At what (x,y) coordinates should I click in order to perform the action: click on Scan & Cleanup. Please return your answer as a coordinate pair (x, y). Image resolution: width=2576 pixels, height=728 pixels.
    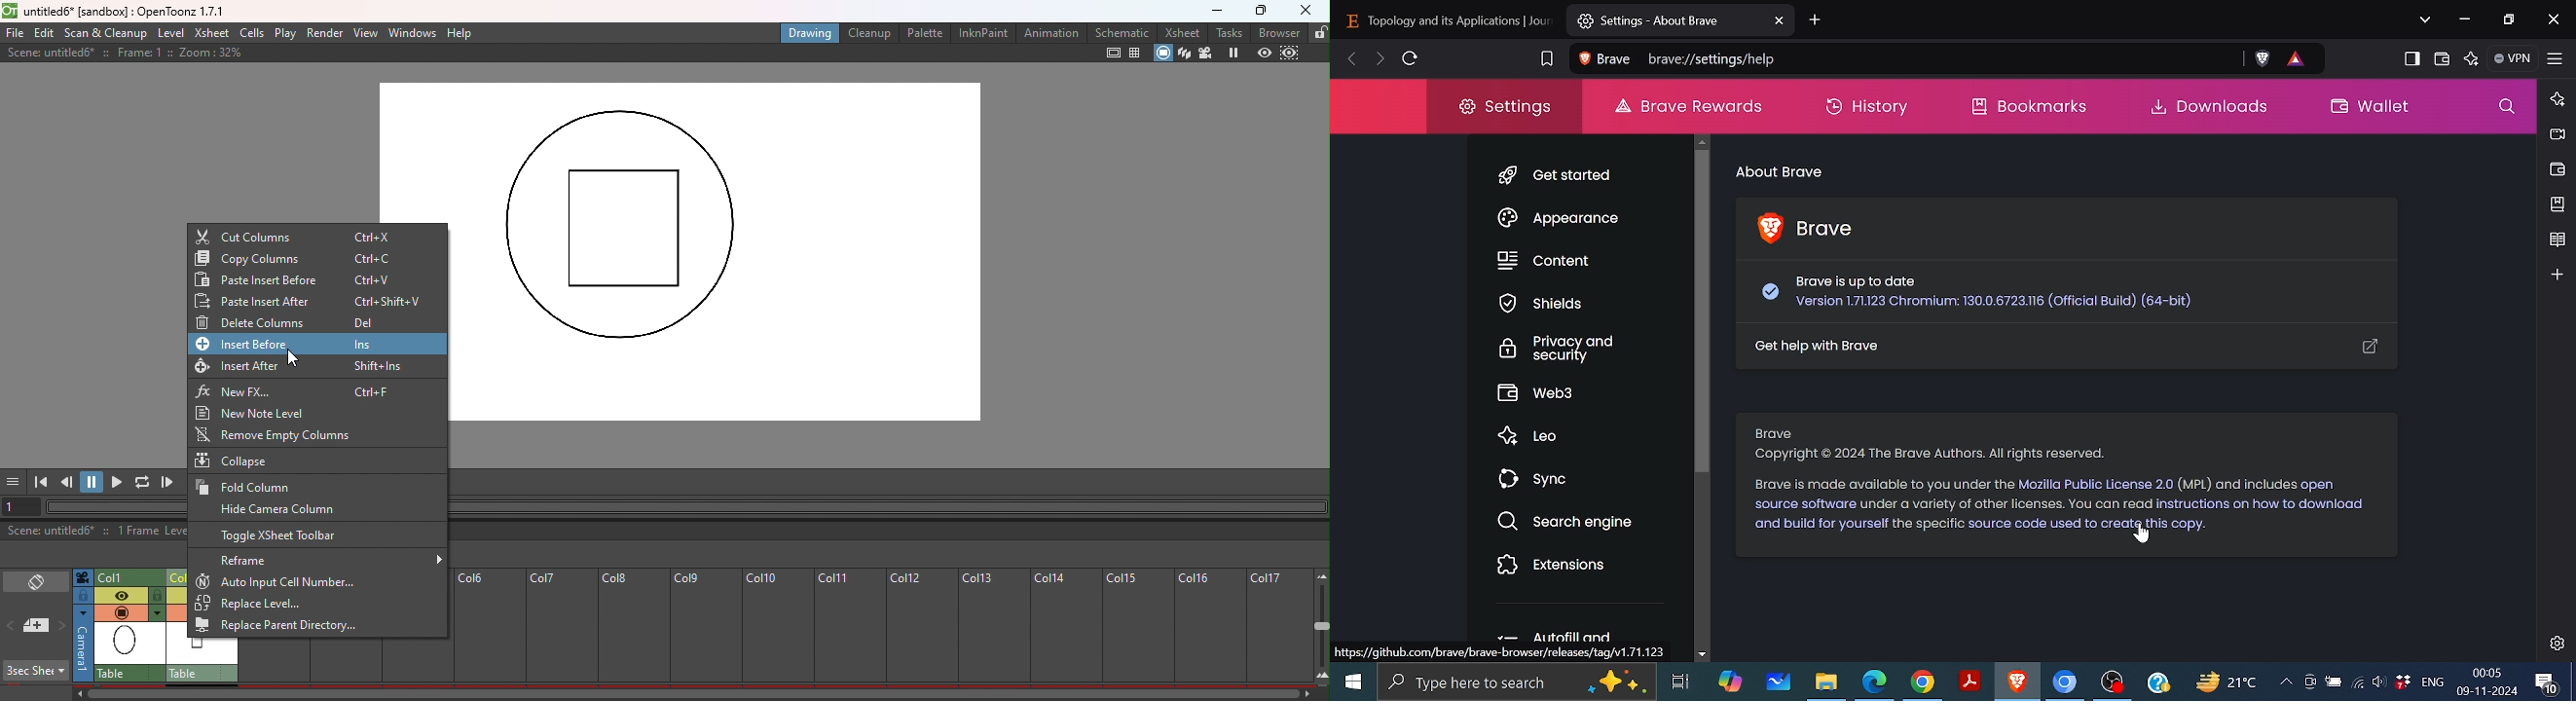
    Looking at the image, I should click on (106, 33).